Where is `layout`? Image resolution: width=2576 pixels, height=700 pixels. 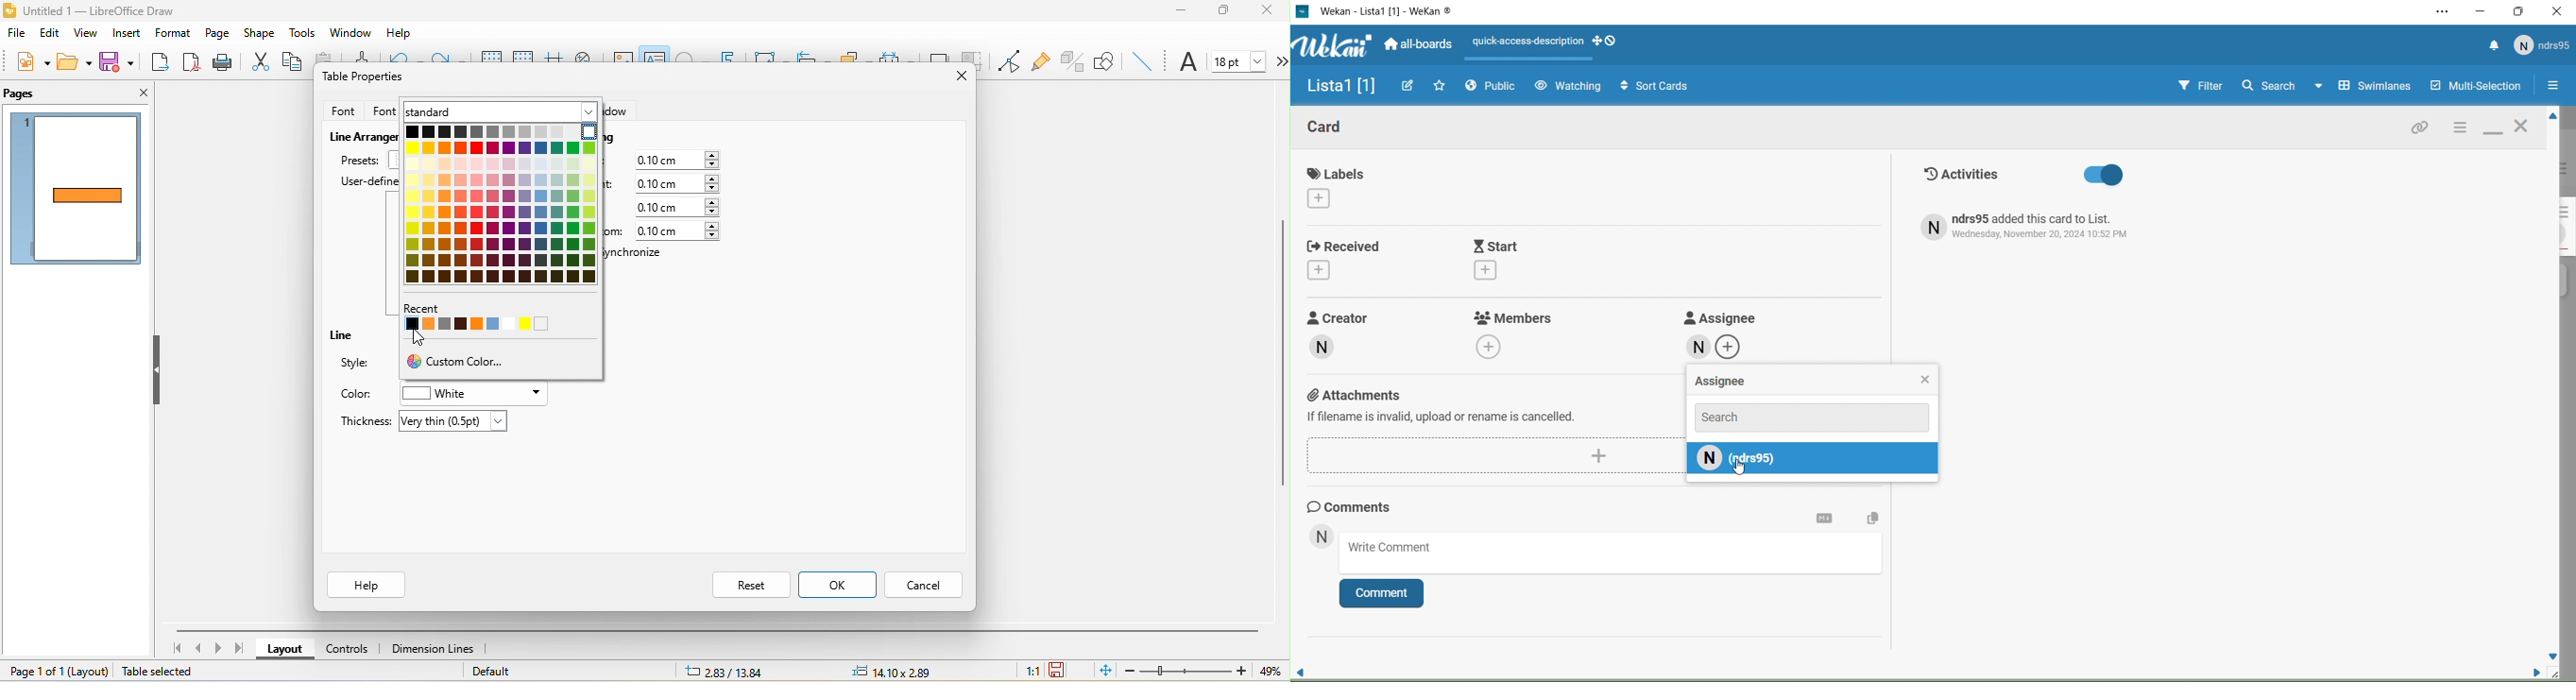
layout is located at coordinates (288, 650).